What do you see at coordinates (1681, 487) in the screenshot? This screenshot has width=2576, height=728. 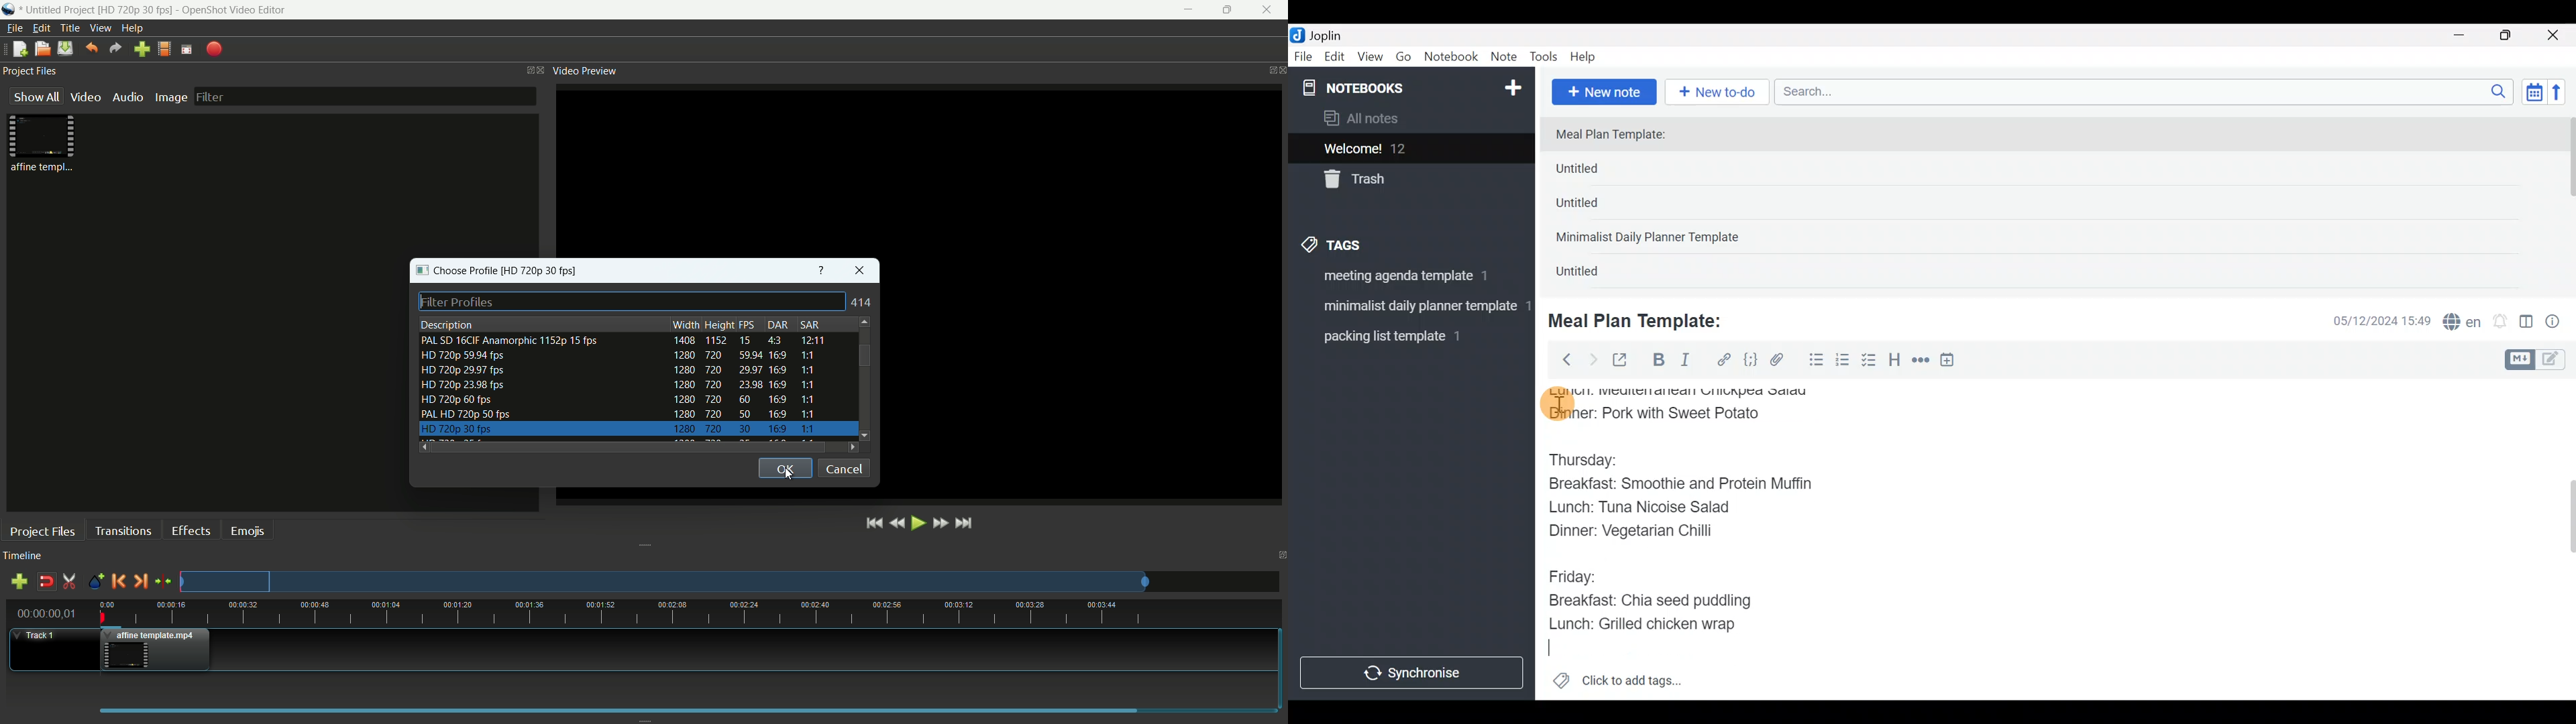 I see `Breakfast: Smoothie and Protein Muffin` at bounding box center [1681, 487].